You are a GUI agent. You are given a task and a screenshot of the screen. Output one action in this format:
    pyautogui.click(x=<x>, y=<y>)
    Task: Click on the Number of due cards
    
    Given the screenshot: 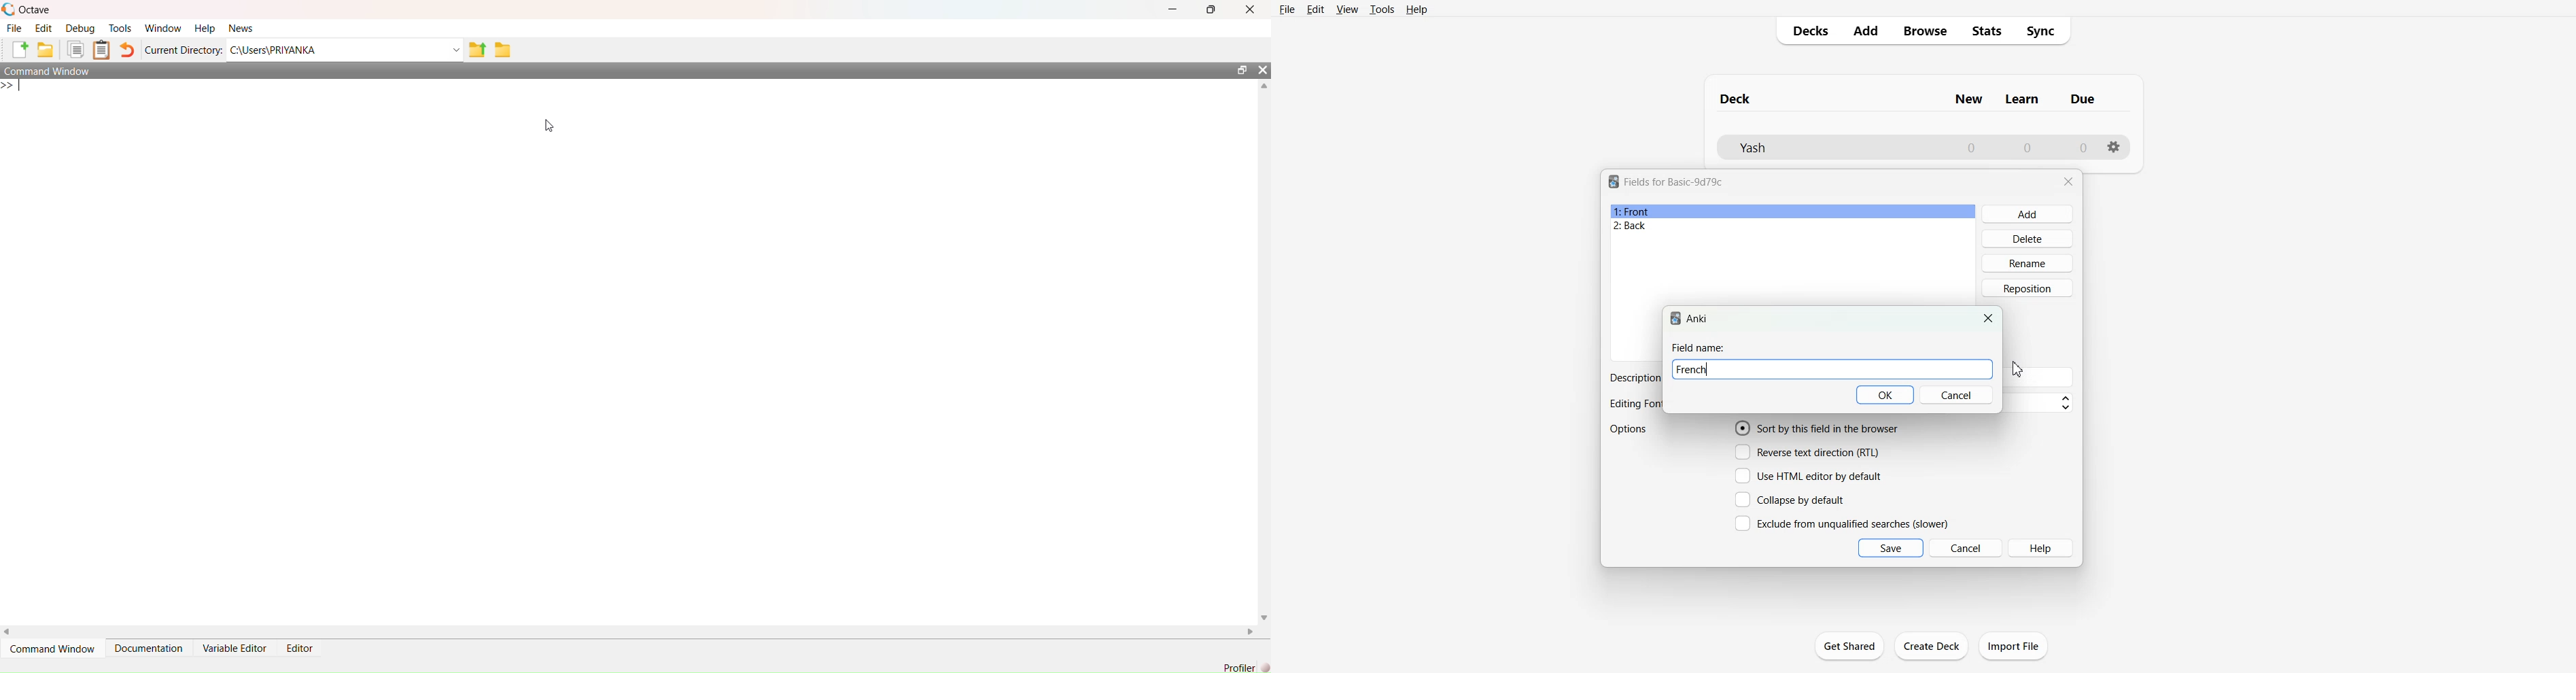 What is the action you would take?
    pyautogui.click(x=2084, y=148)
    